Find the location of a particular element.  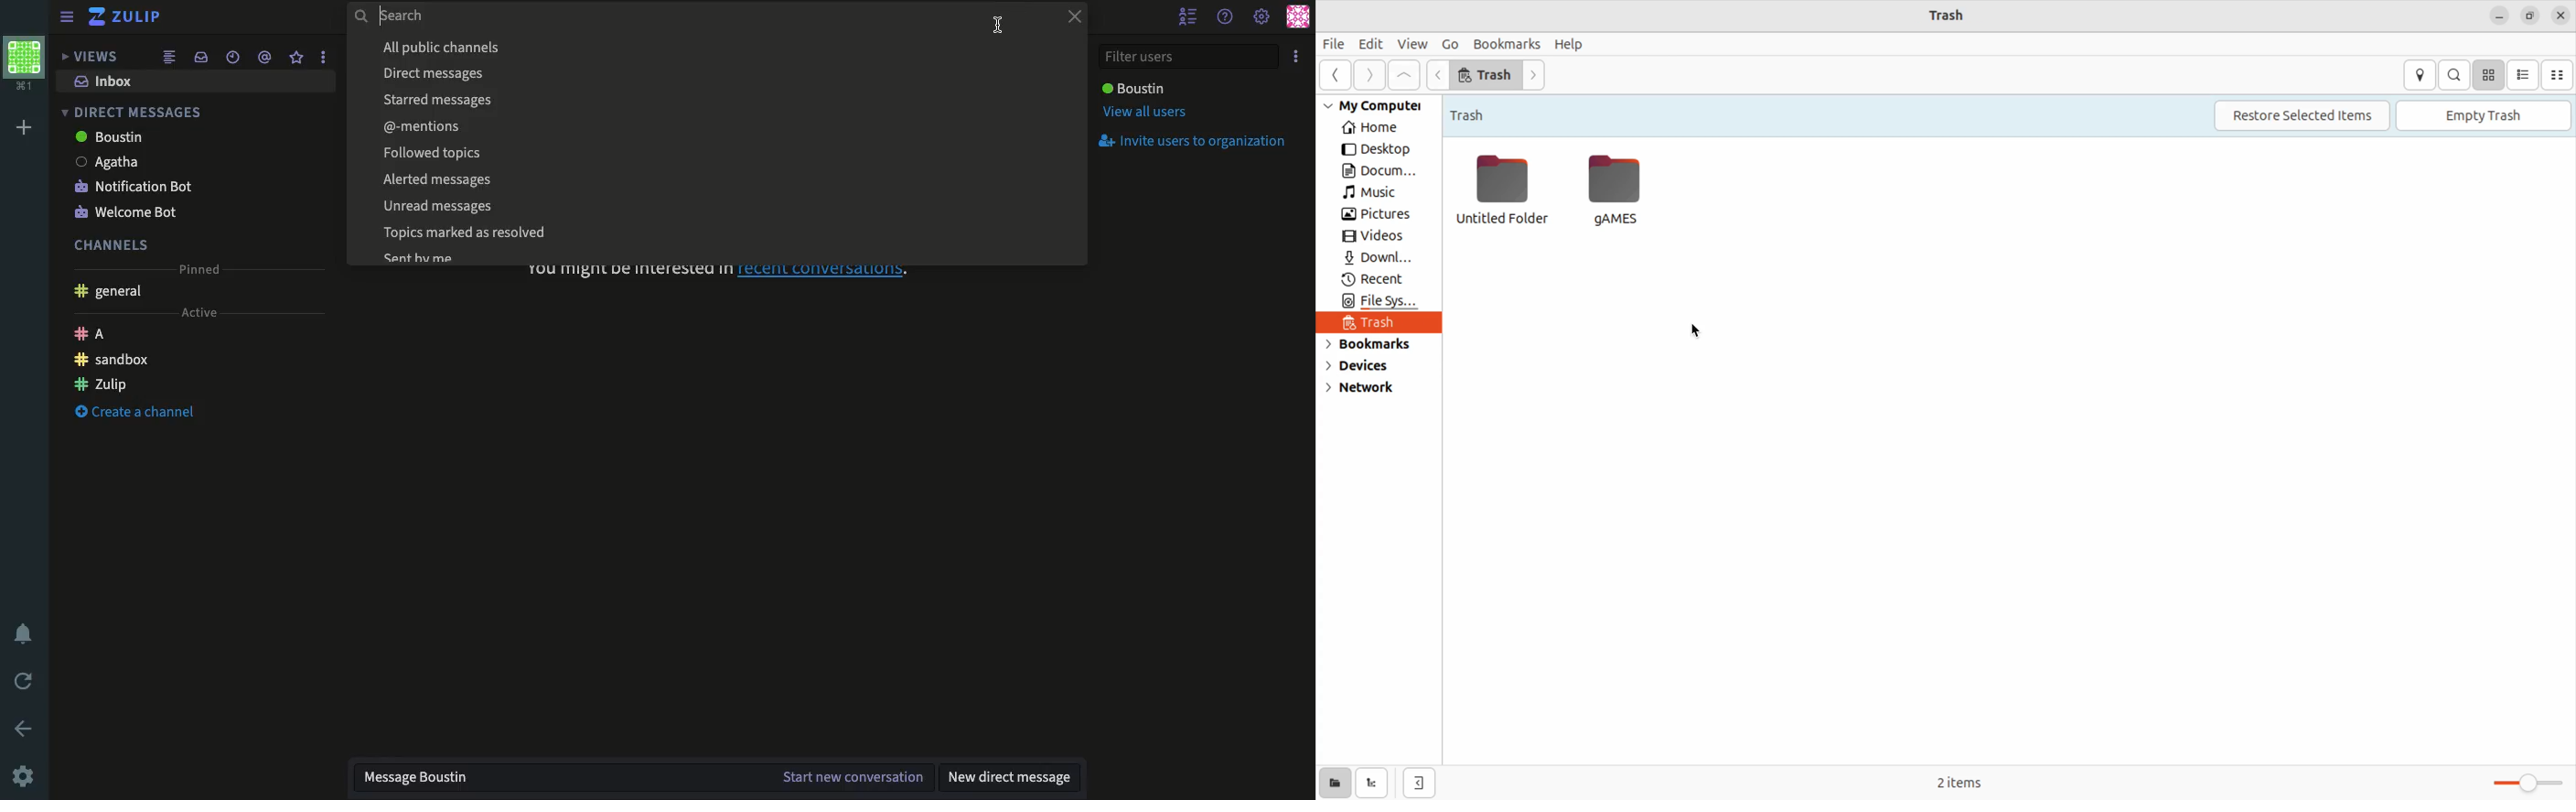

Notification is located at coordinates (27, 633).